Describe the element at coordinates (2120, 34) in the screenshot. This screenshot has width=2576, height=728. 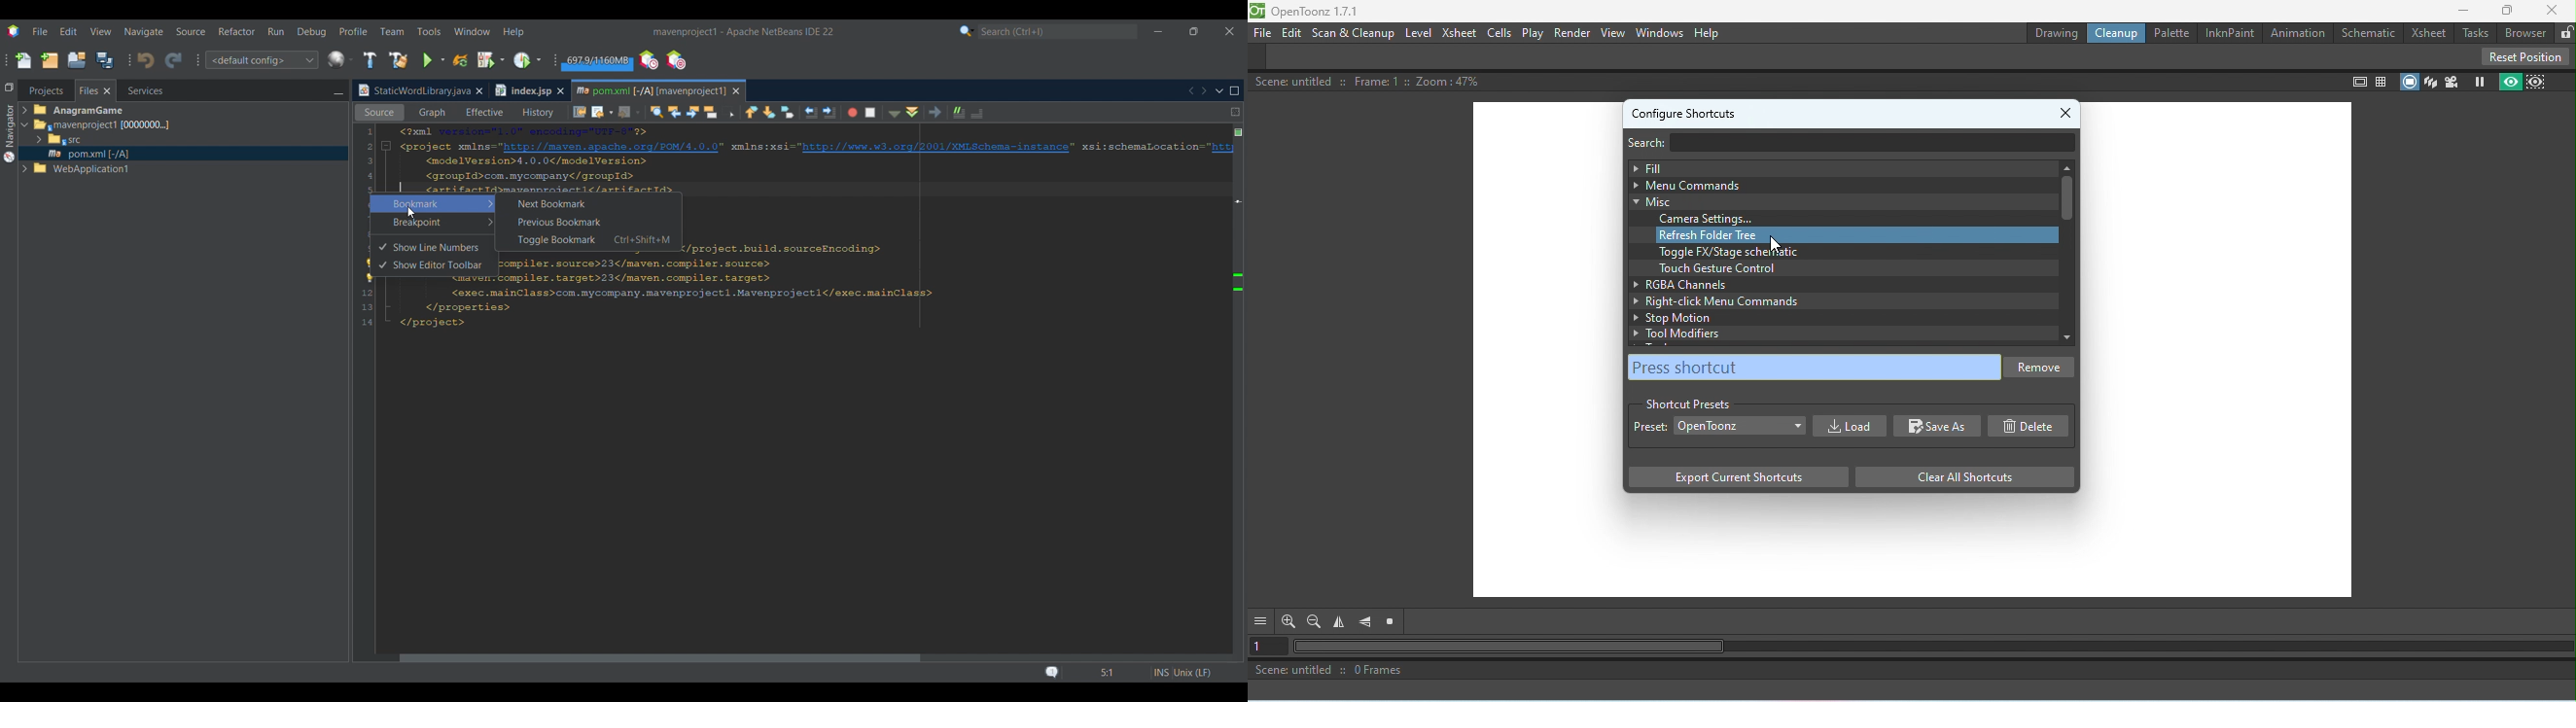
I see `Cleanup` at that location.